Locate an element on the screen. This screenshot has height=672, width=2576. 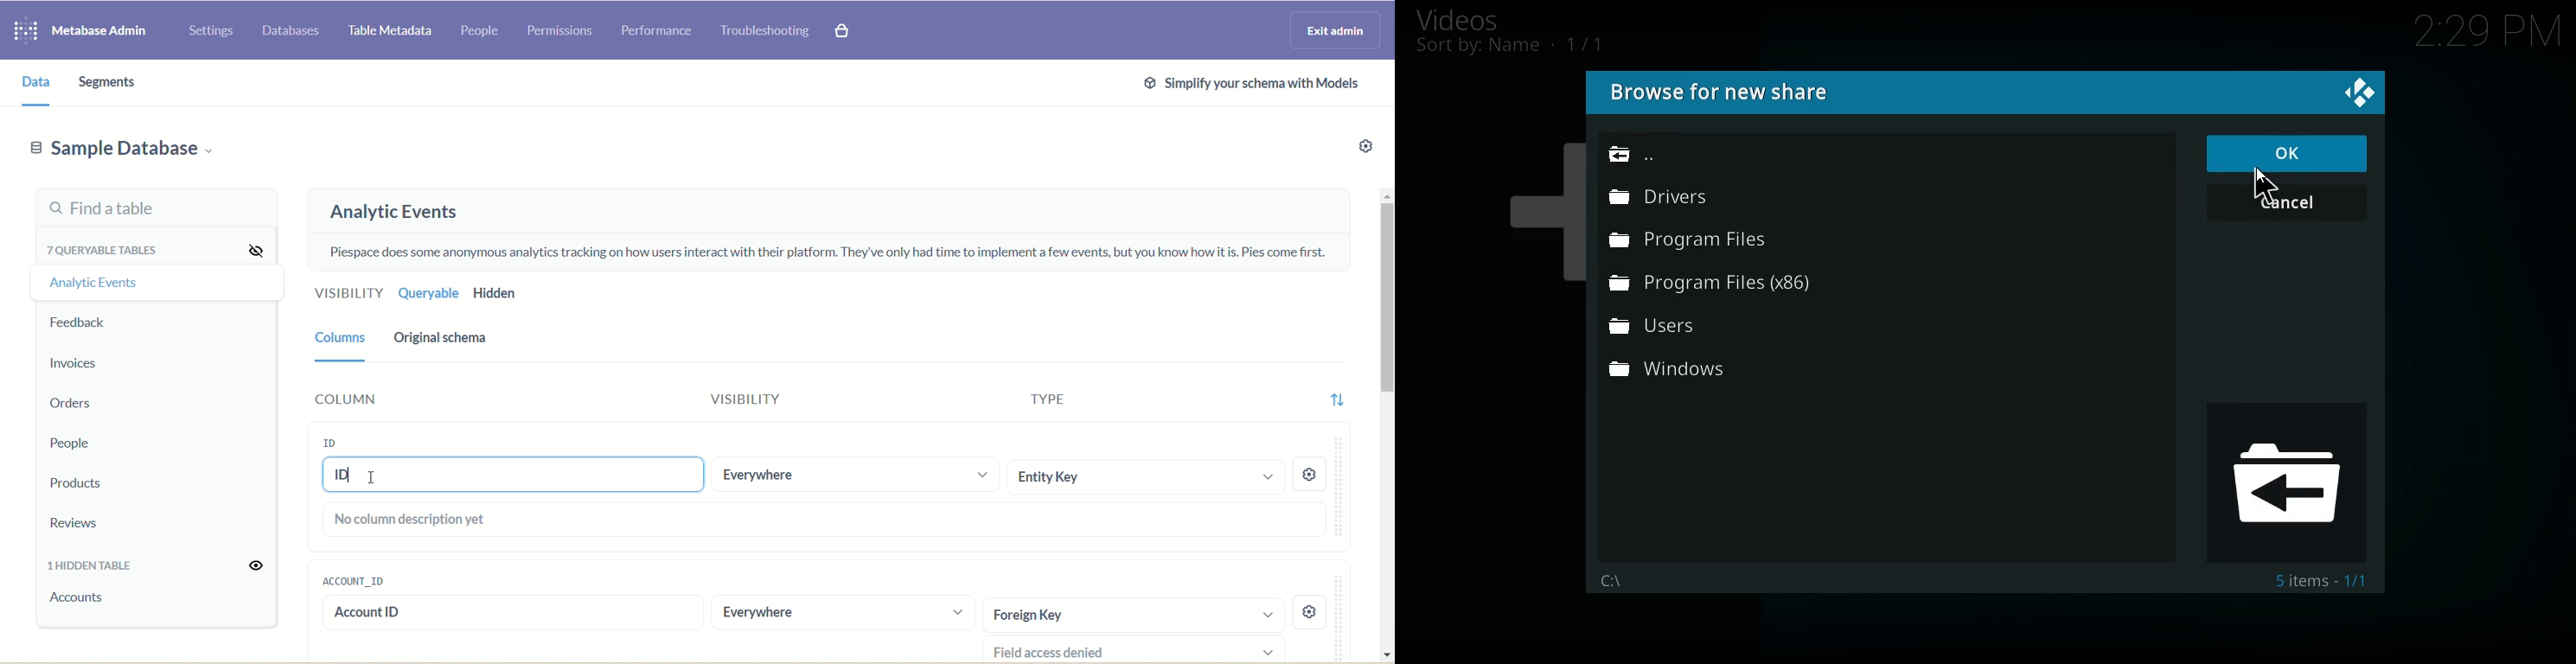
Performance is located at coordinates (659, 35).